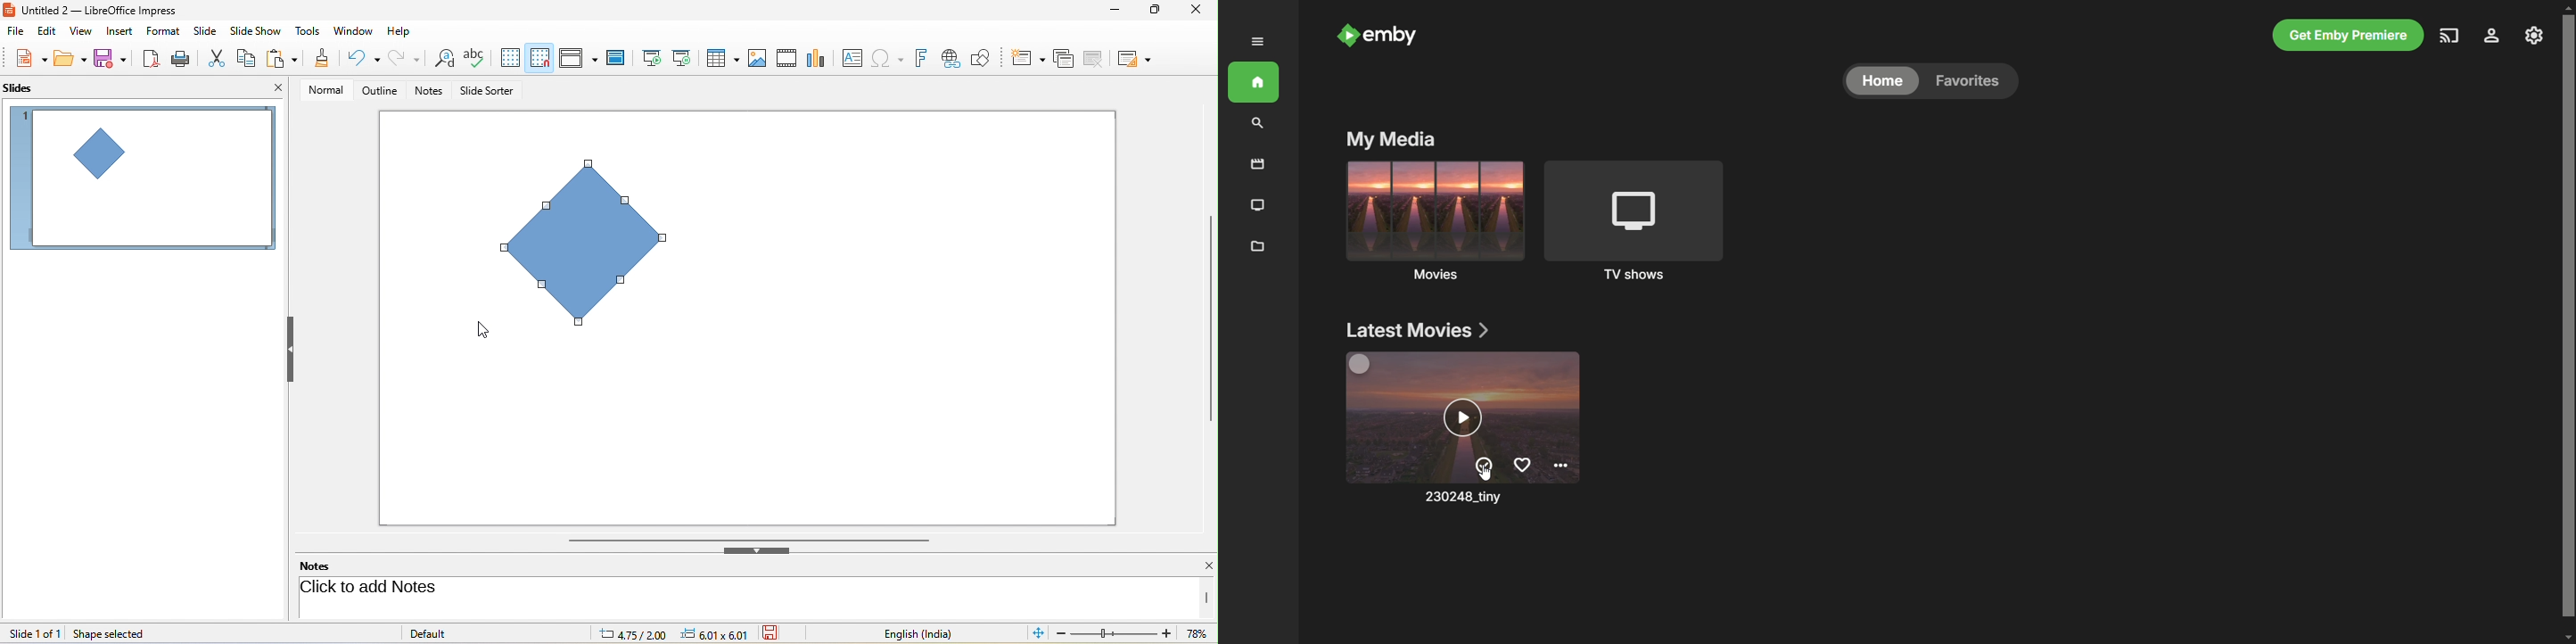 The image size is (2576, 644). What do you see at coordinates (850, 58) in the screenshot?
I see `text box` at bounding box center [850, 58].